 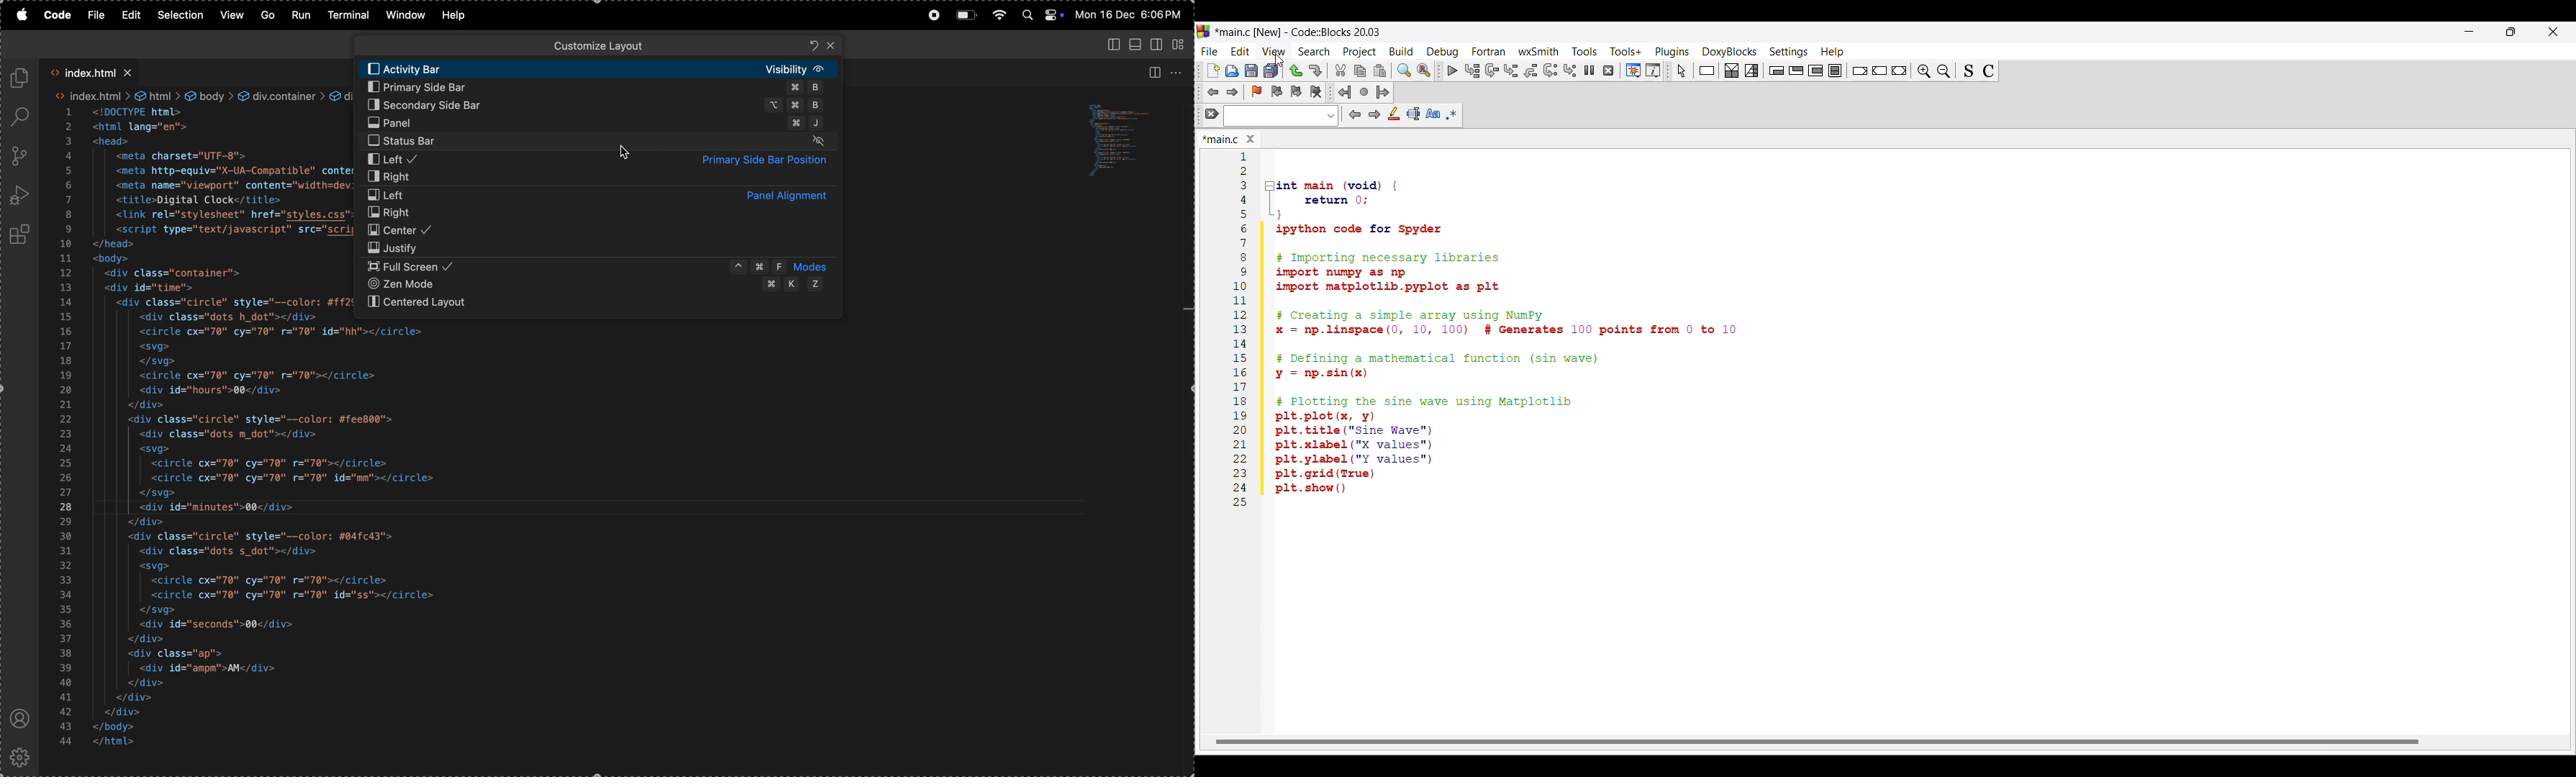 What do you see at coordinates (602, 211) in the screenshot?
I see `right` at bounding box center [602, 211].